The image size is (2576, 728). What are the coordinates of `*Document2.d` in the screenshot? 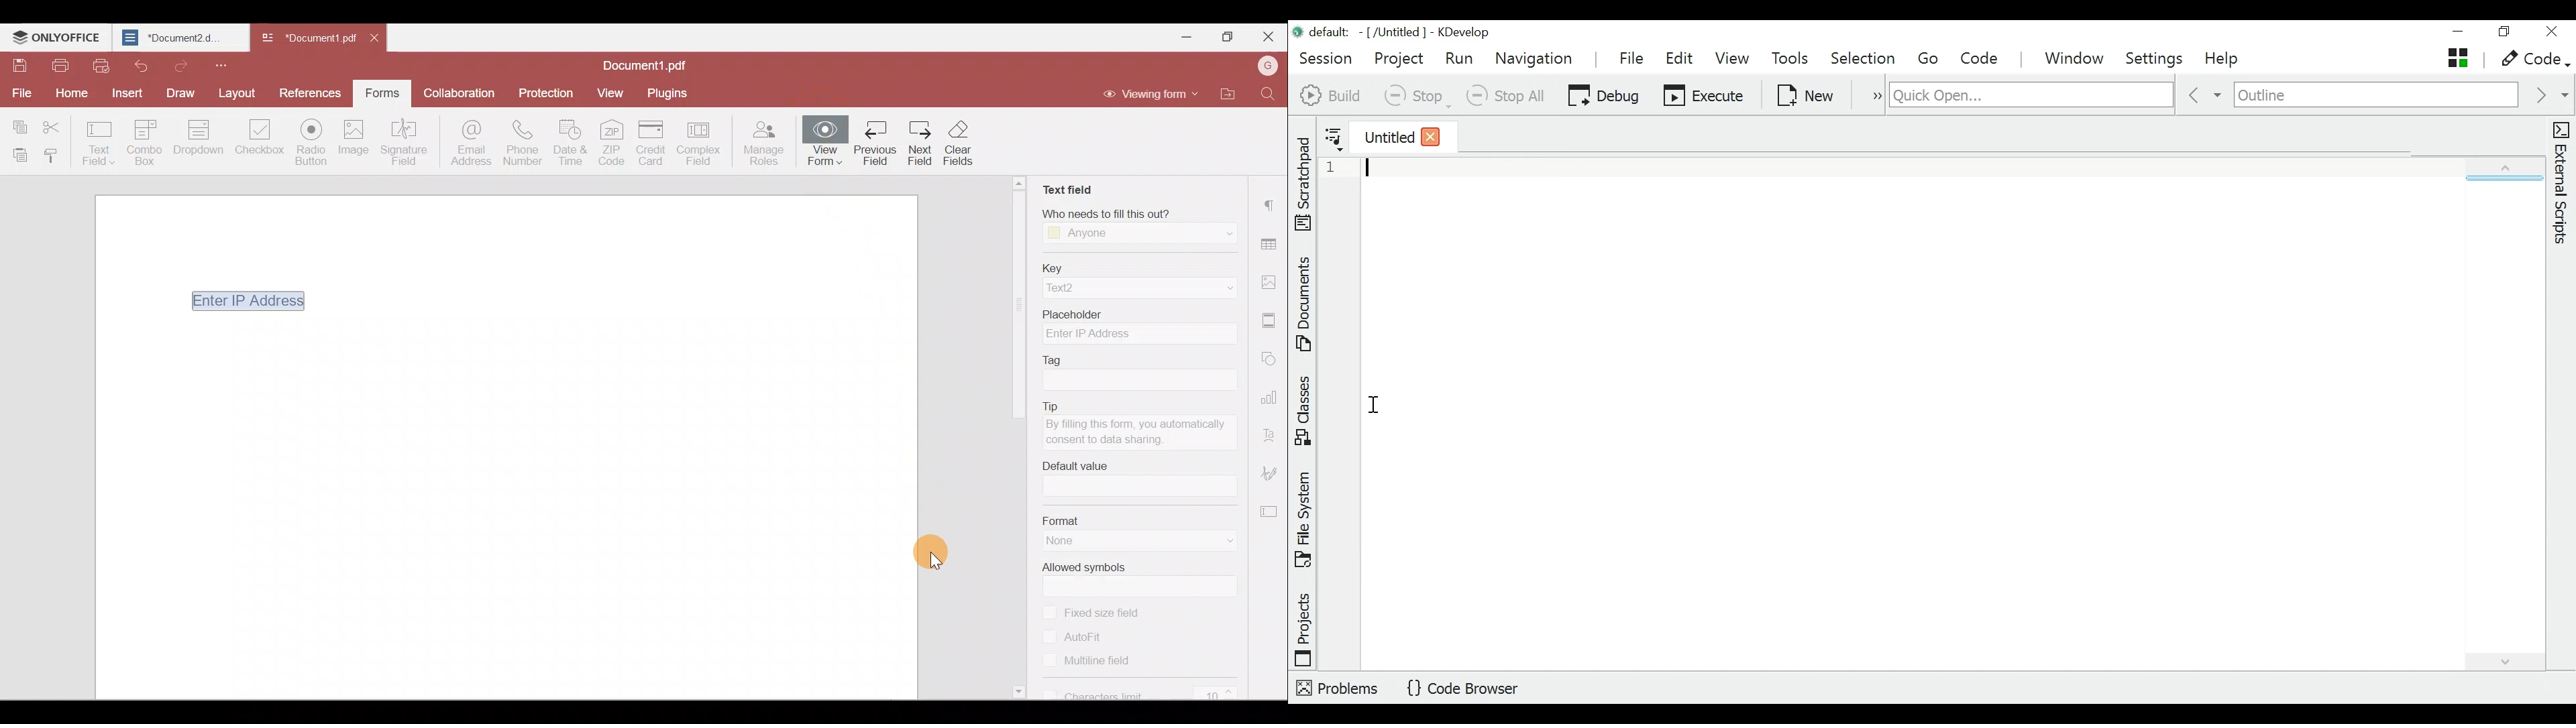 It's located at (178, 38).